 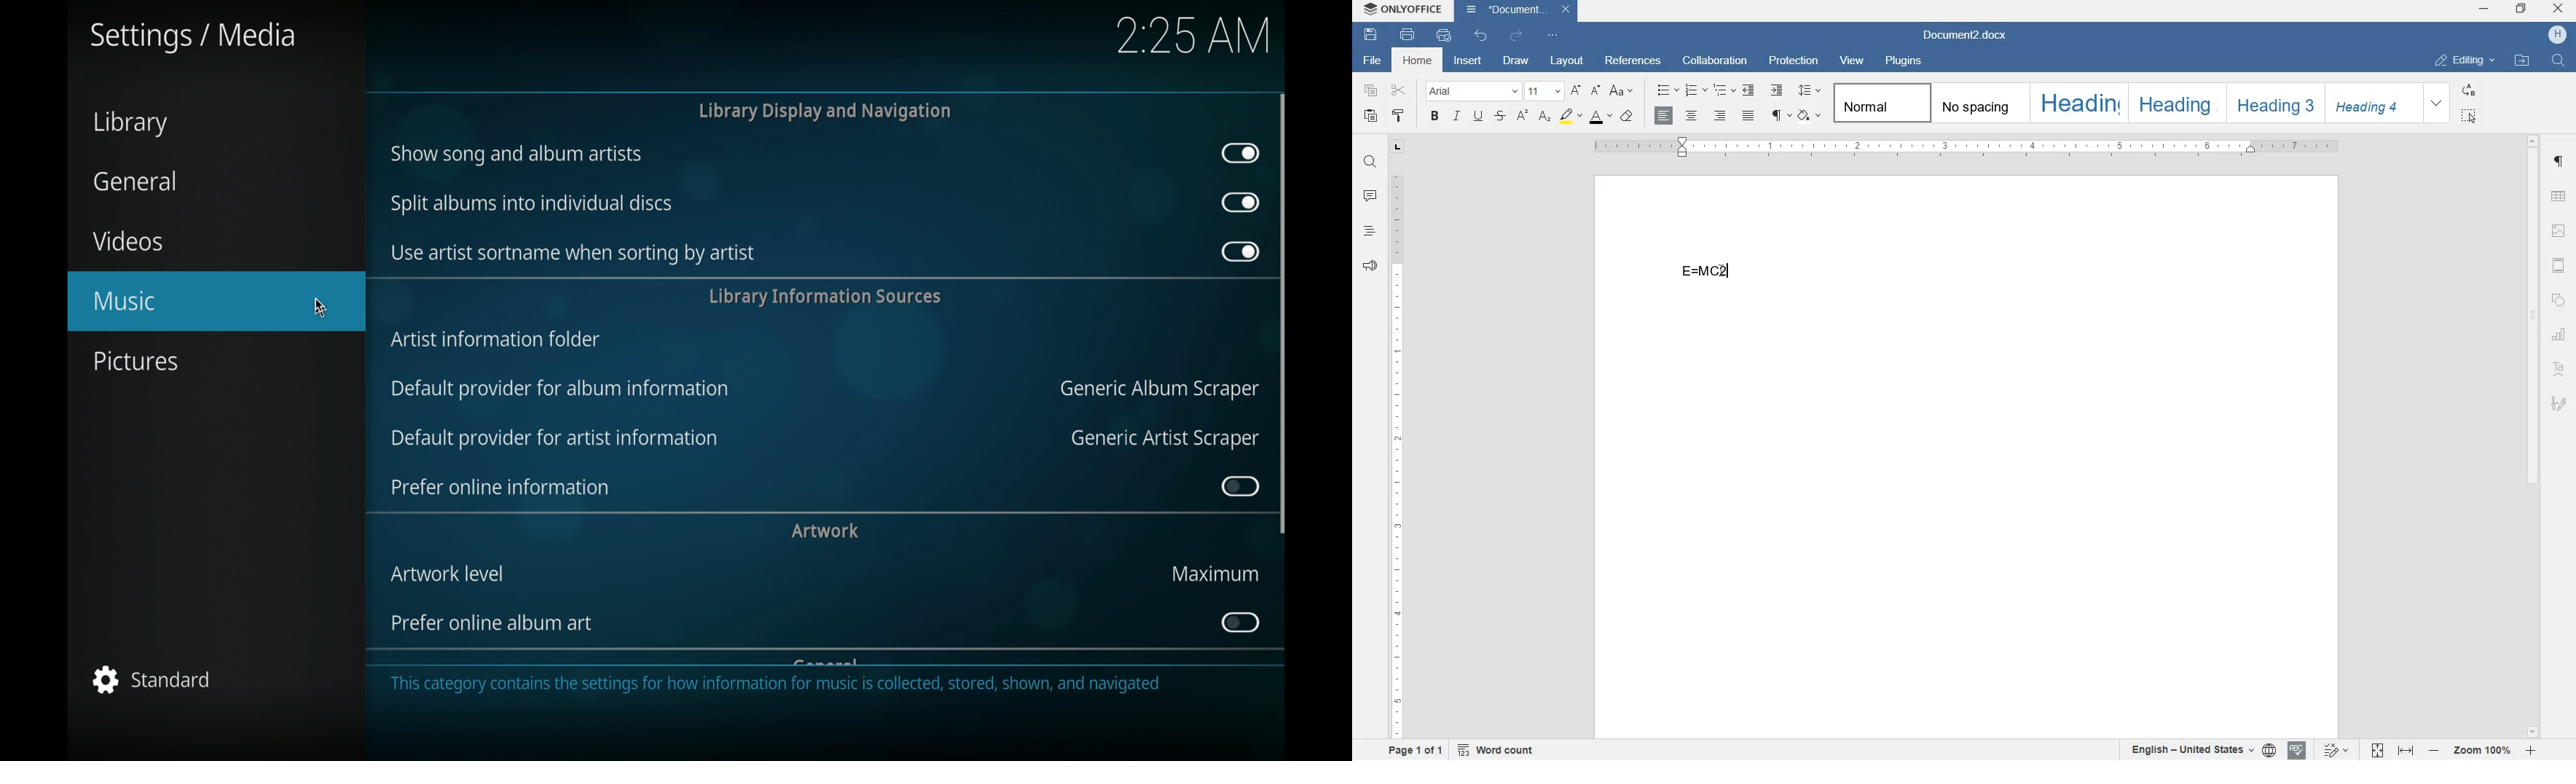 I want to click on align center, so click(x=1691, y=115).